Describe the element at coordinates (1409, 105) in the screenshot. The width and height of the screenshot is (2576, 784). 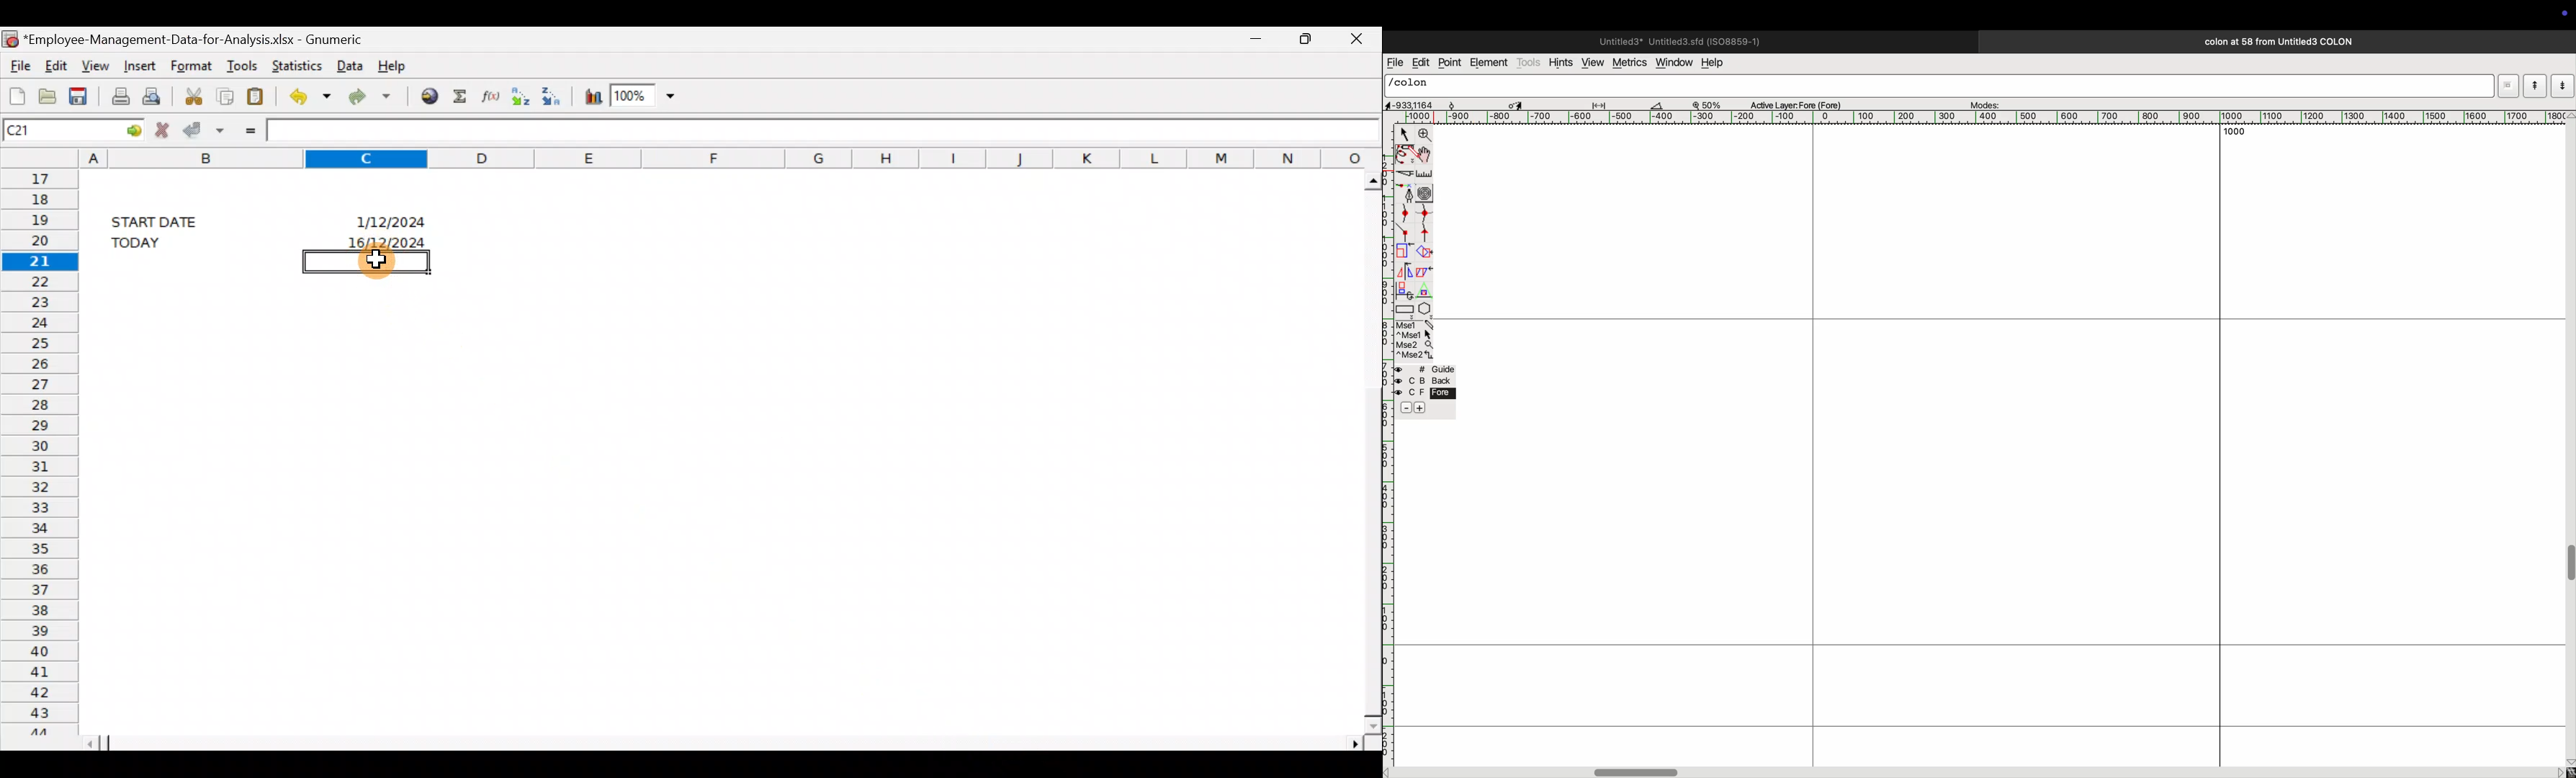
I see `aspect ratio` at that location.